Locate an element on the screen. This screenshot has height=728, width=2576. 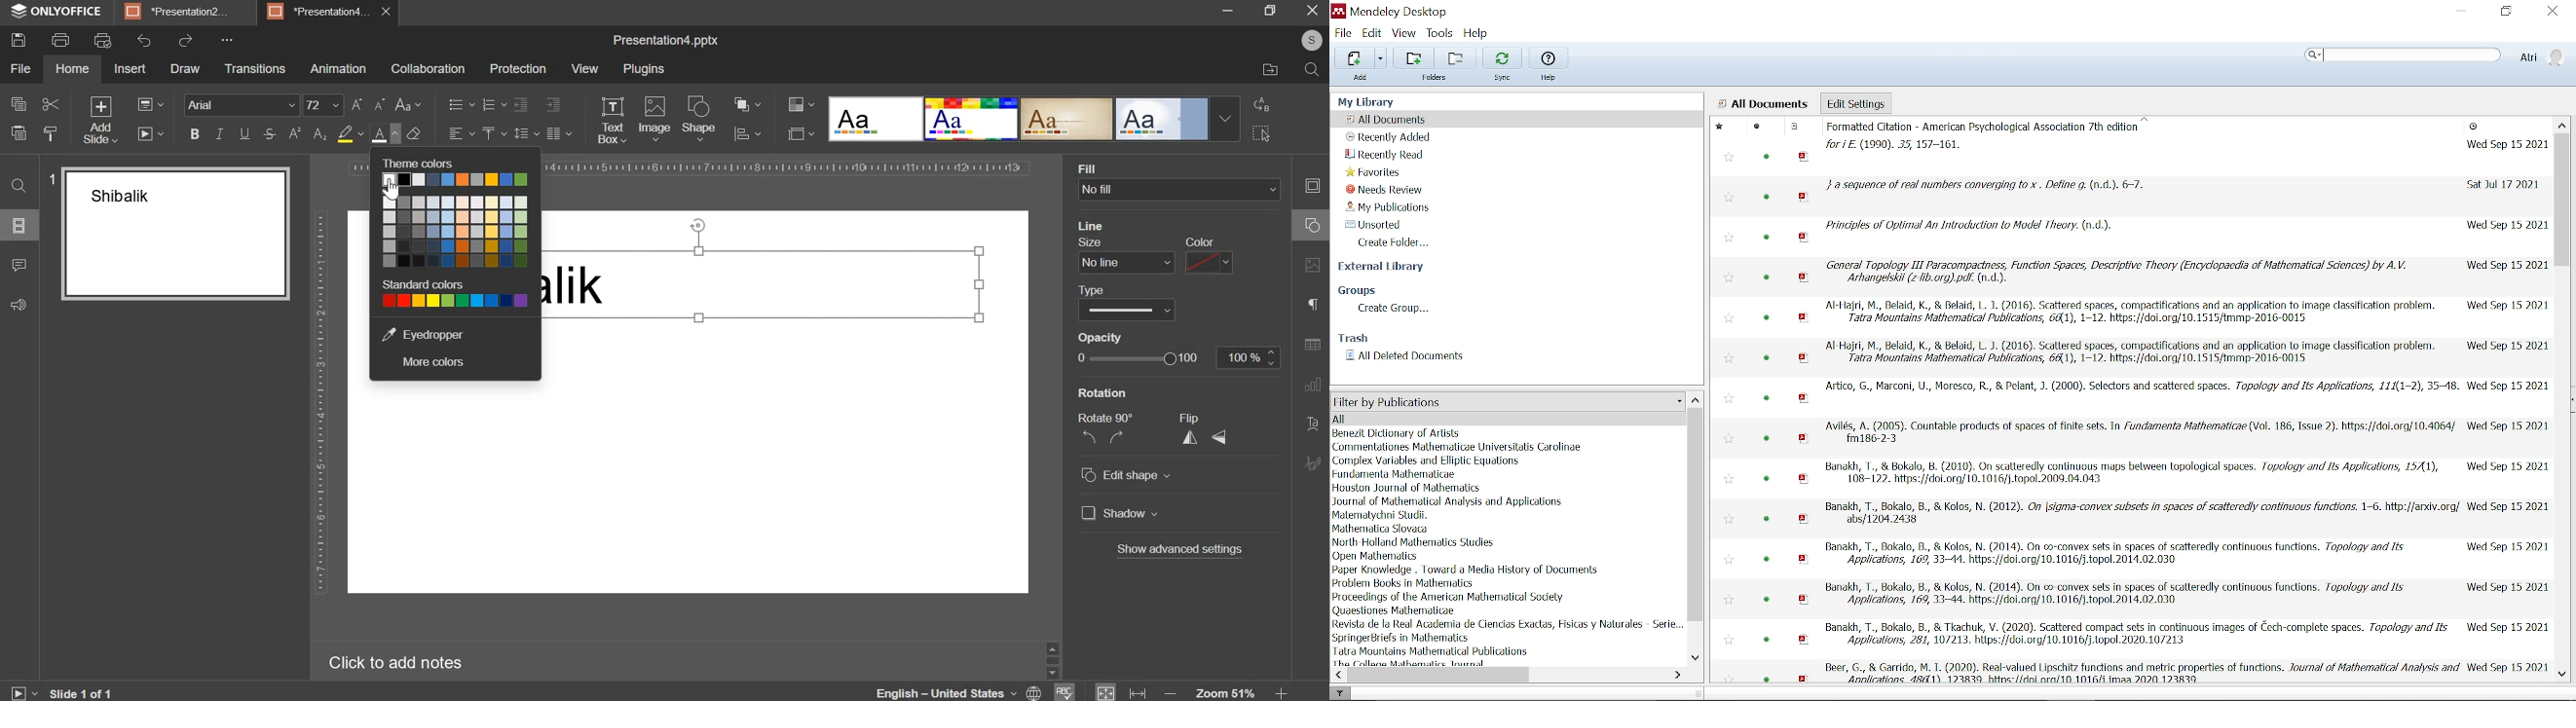
Move up in filter by publication is located at coordinates (1696, 399).